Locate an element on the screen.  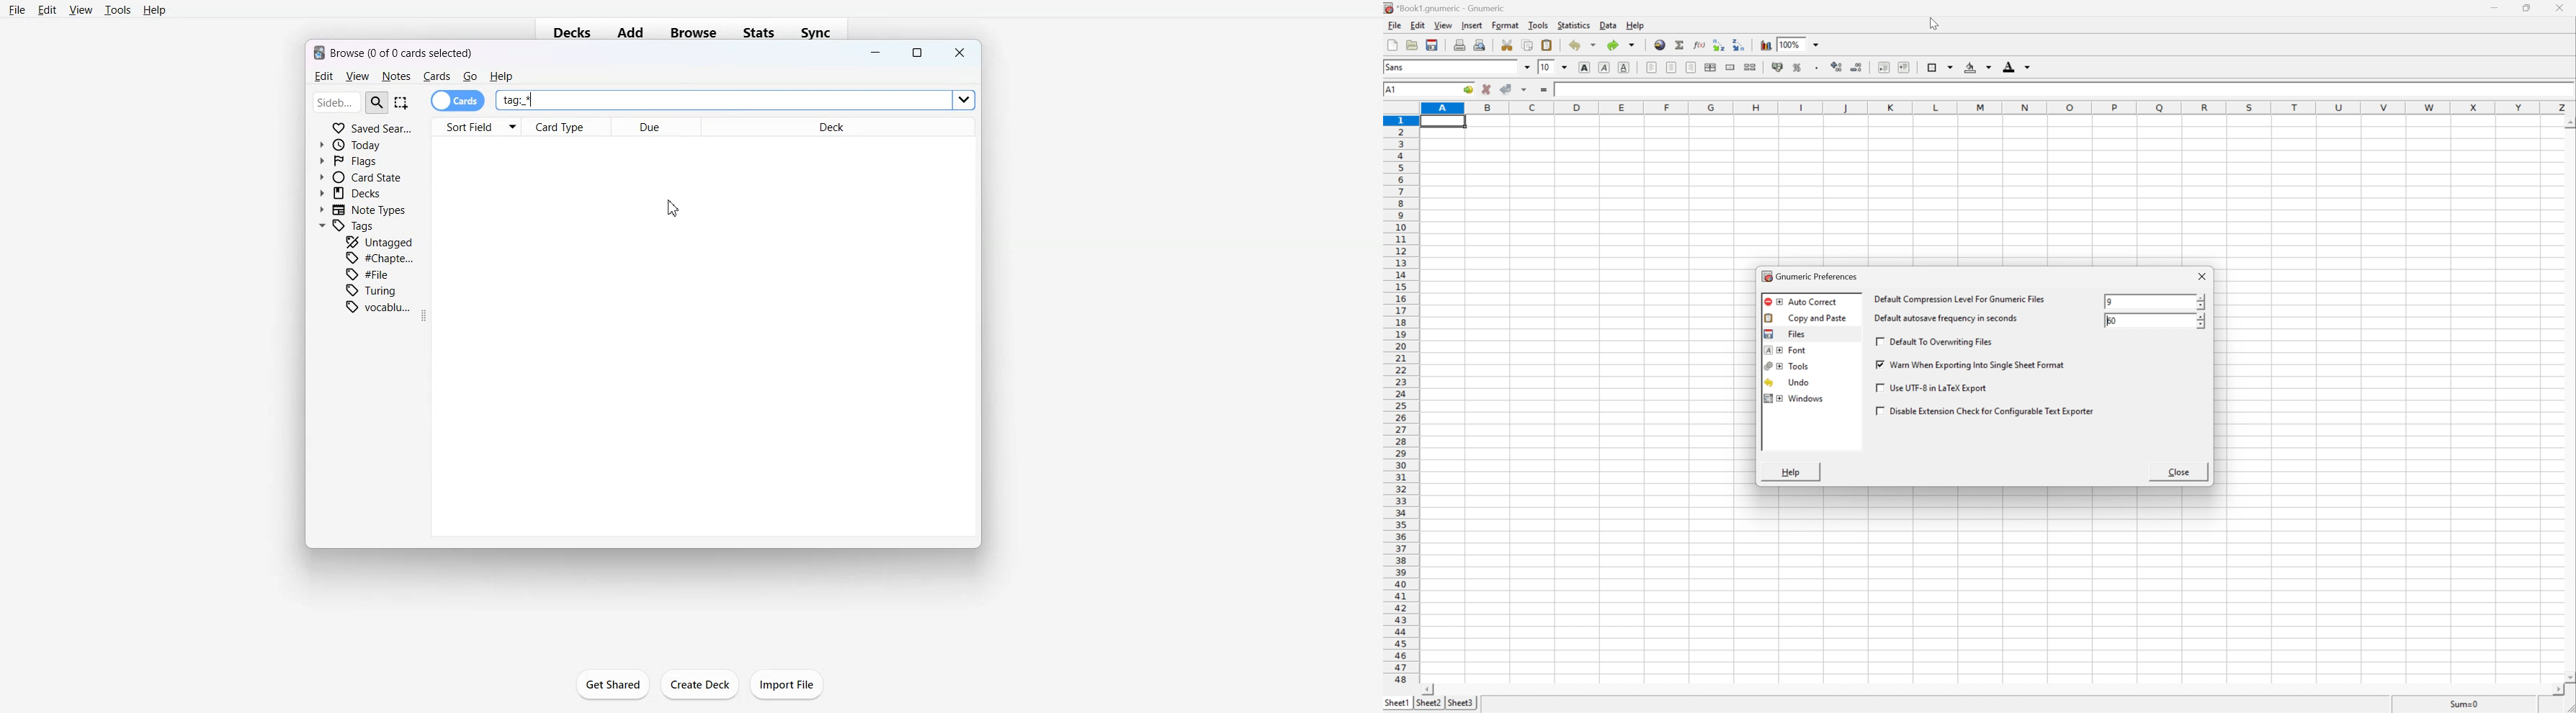
insert is located at coordinates (1472, 26).